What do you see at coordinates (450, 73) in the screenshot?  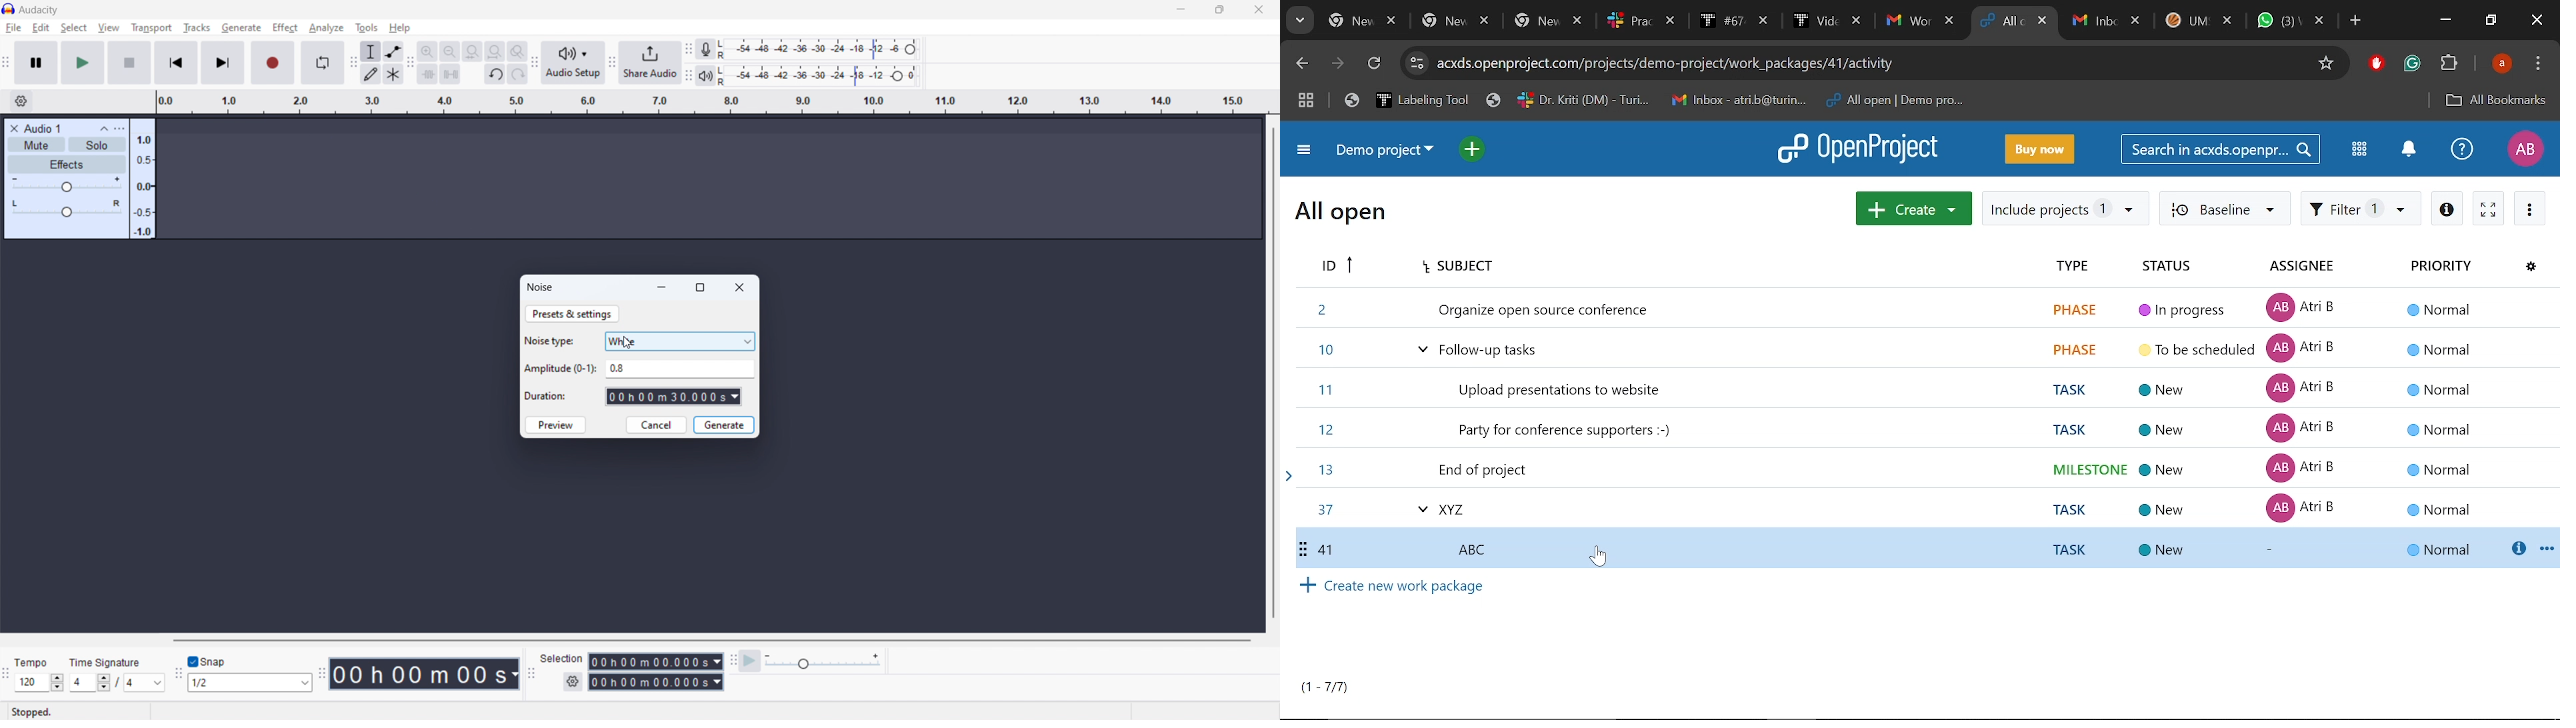 I see `silence audio selection` at bounding box center [450, 73].